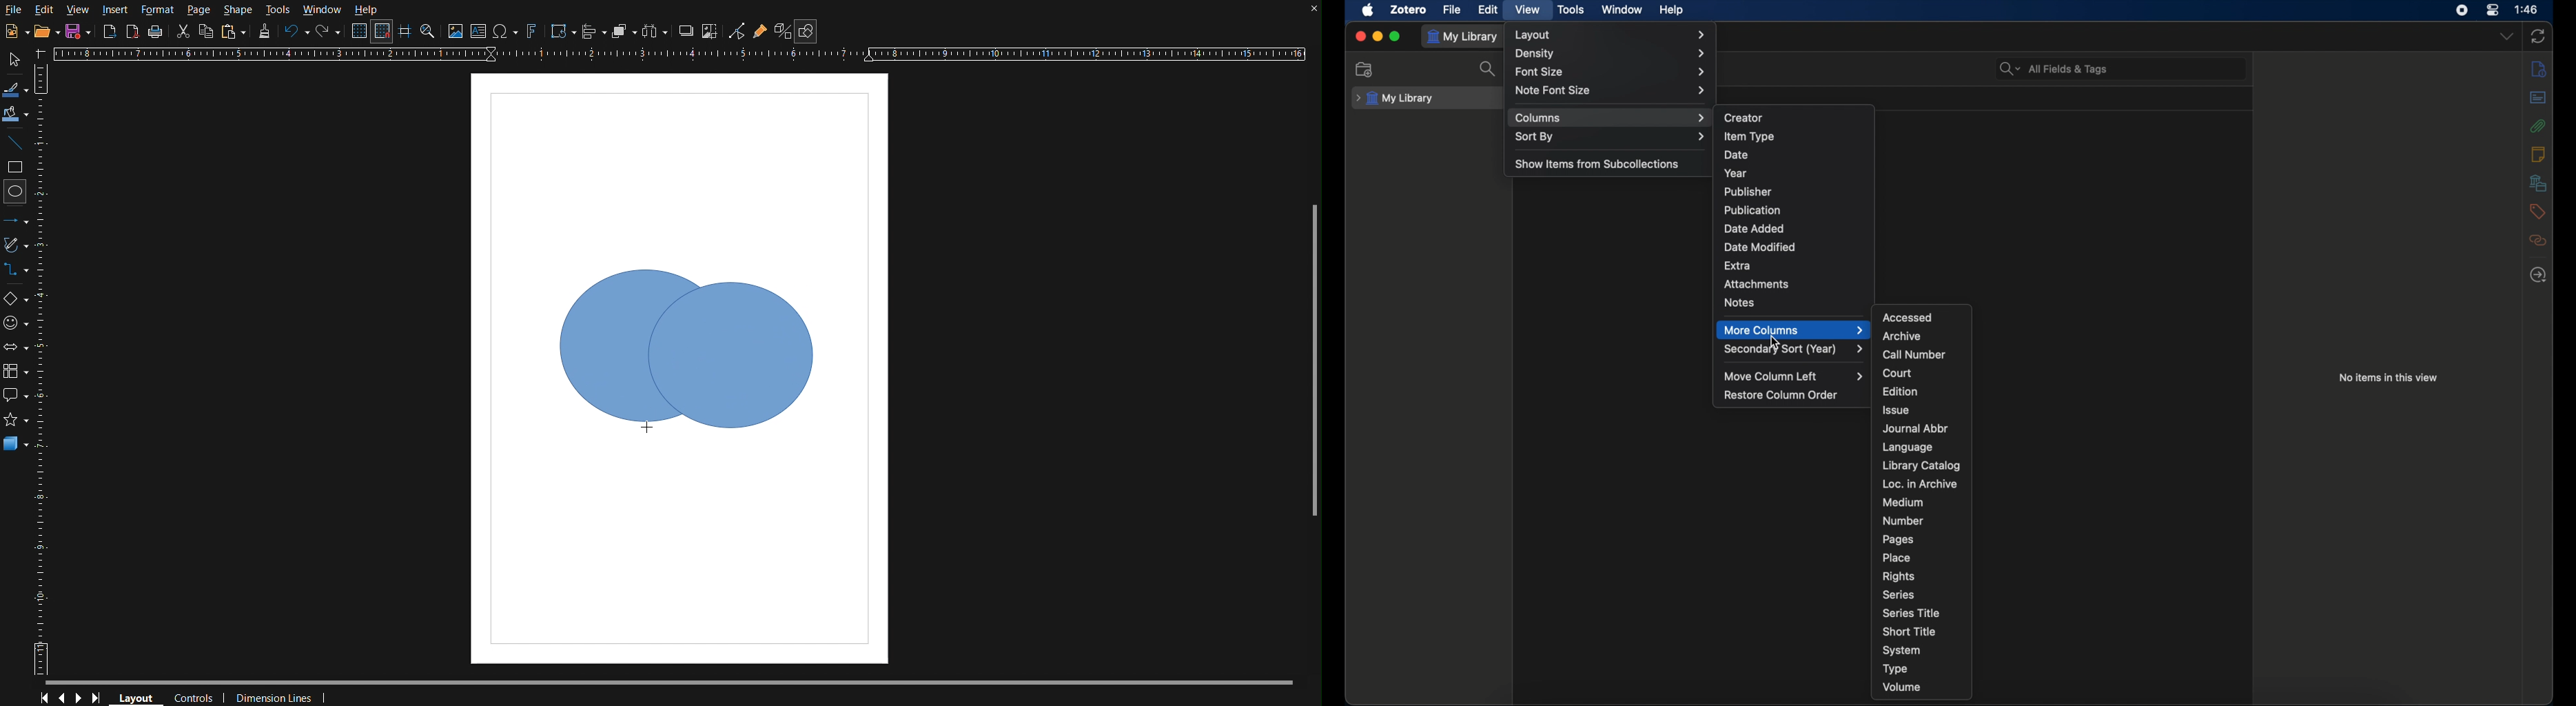  What do you see at coordinates (2540, 97) in the screenshot?
I see `abstract` at bounding box center [2540, 97].